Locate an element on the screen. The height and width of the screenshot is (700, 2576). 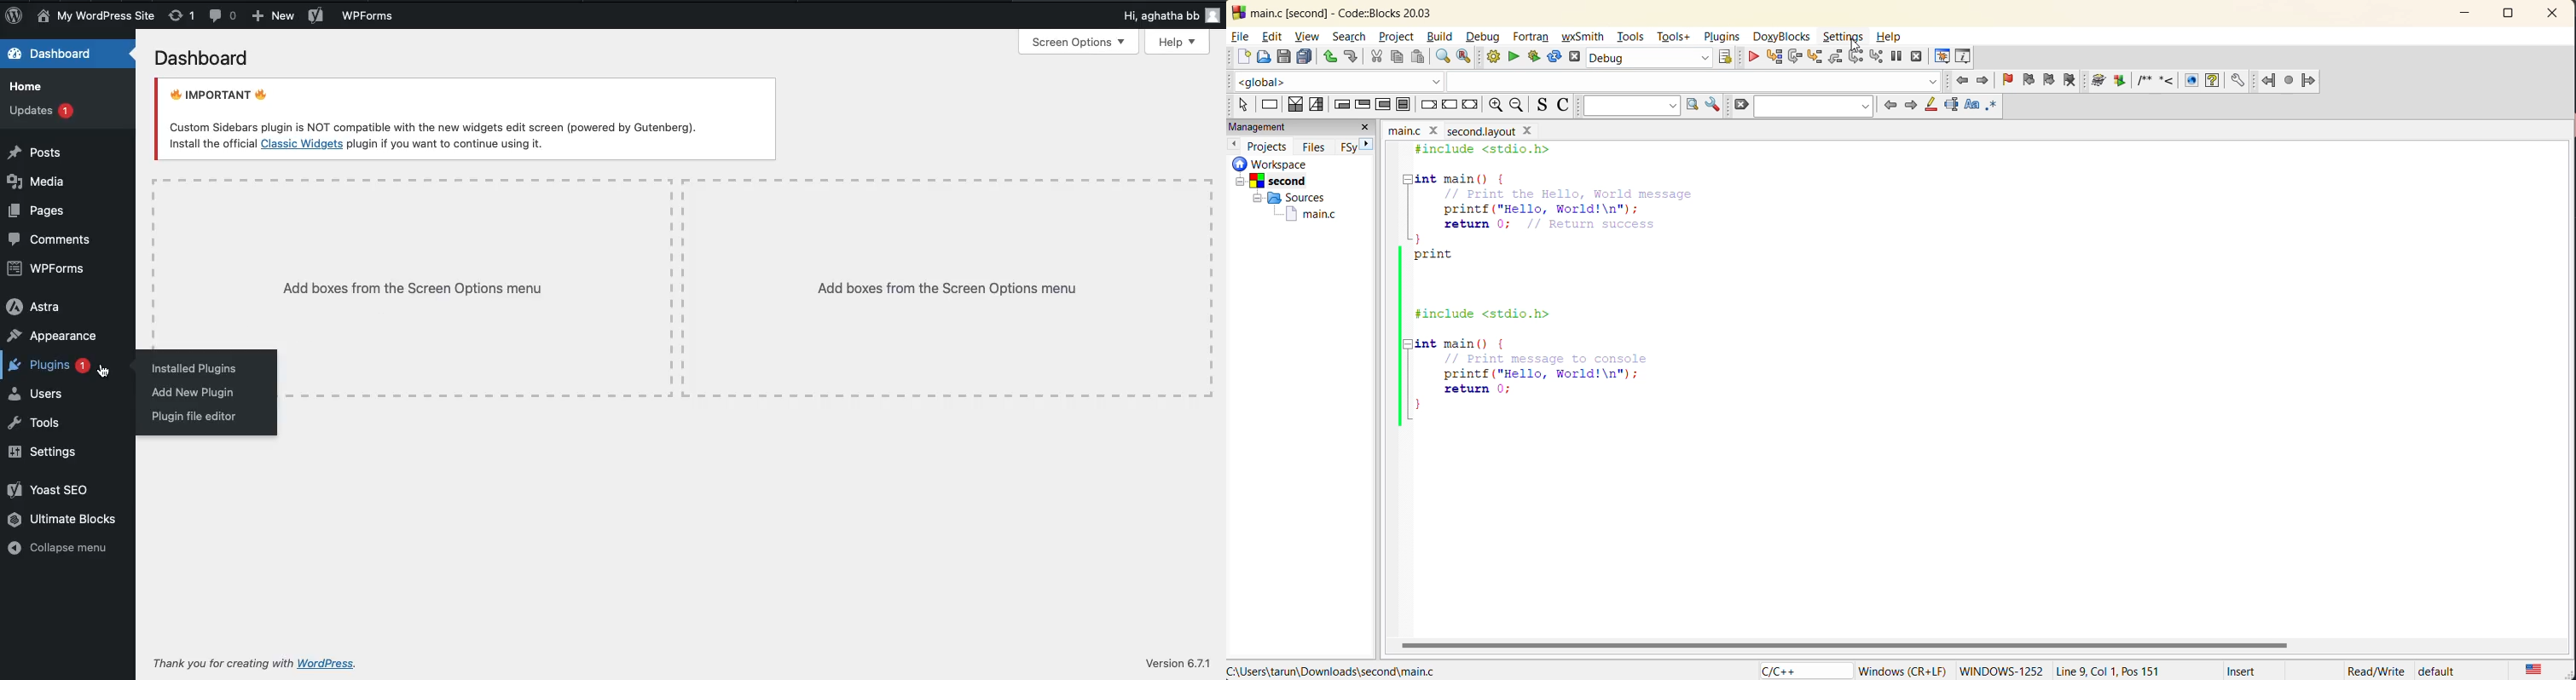
text language is located at coordinates (2533, 669).